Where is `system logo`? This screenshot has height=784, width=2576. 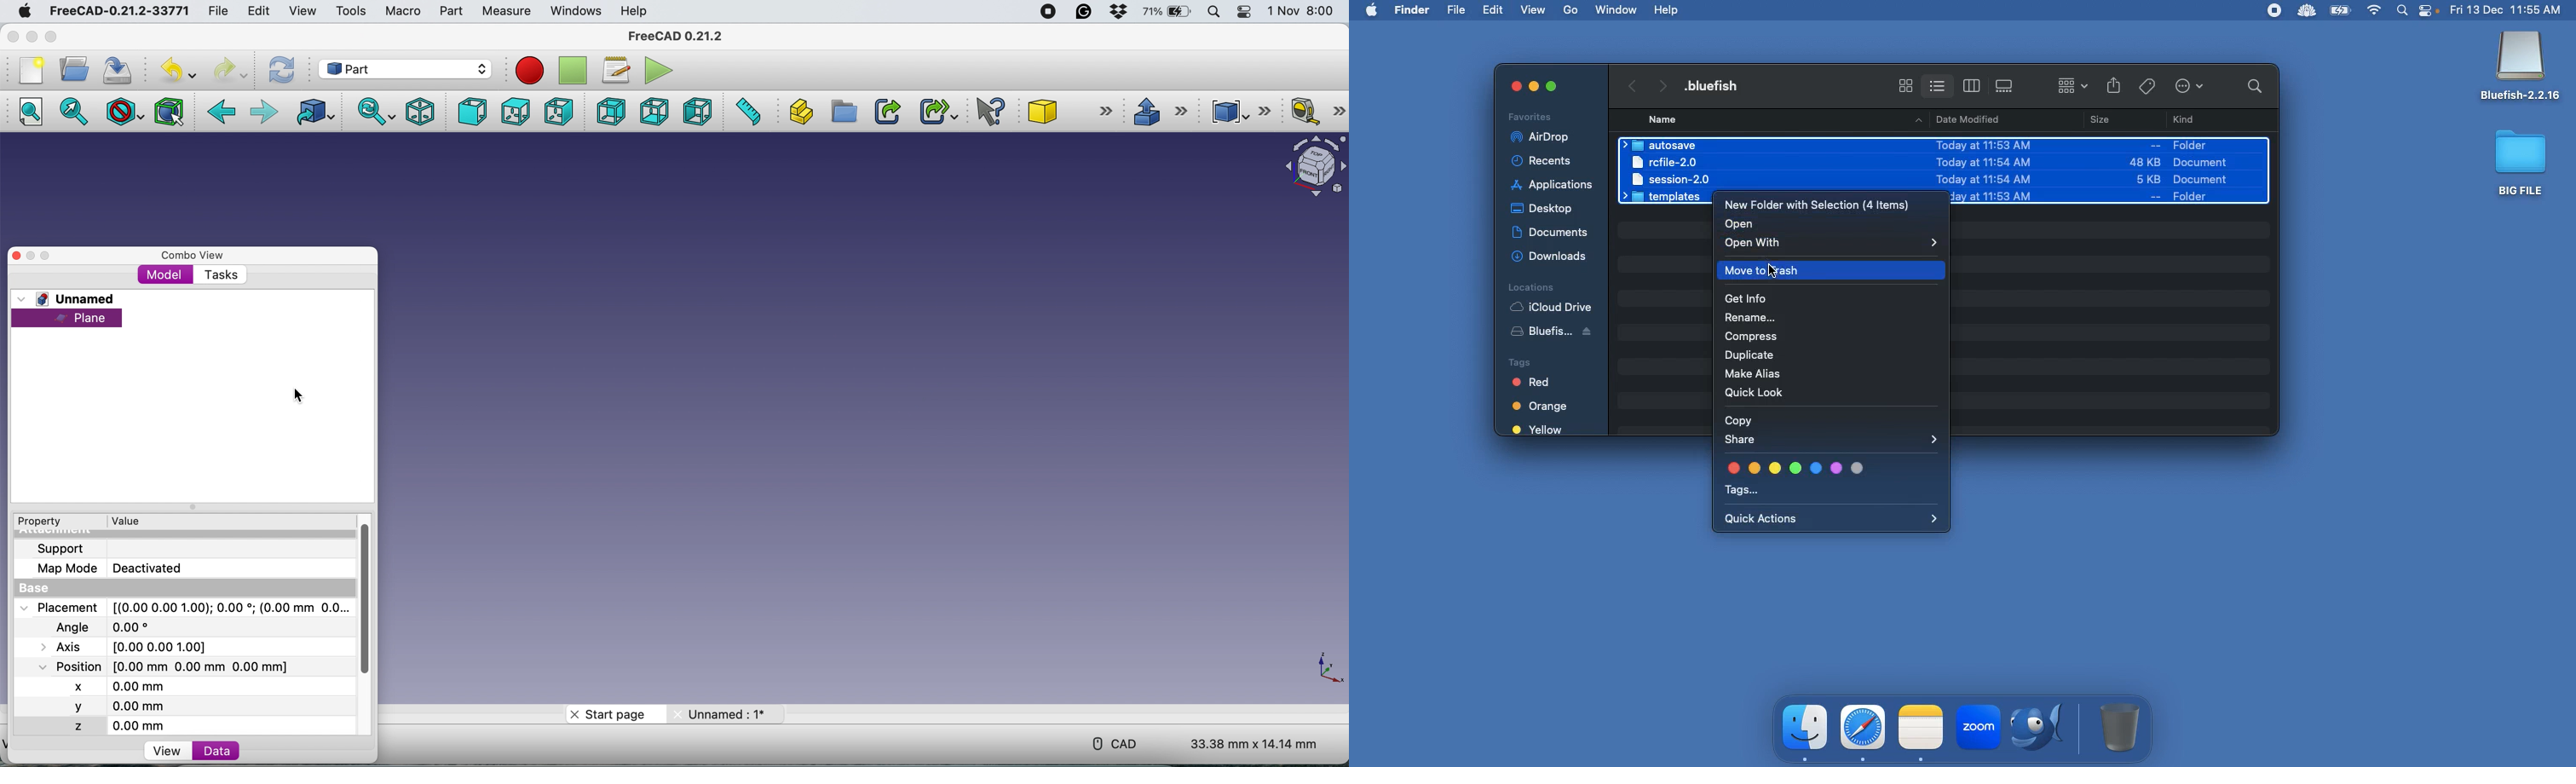 system logo is located at coordinates (24, 11).